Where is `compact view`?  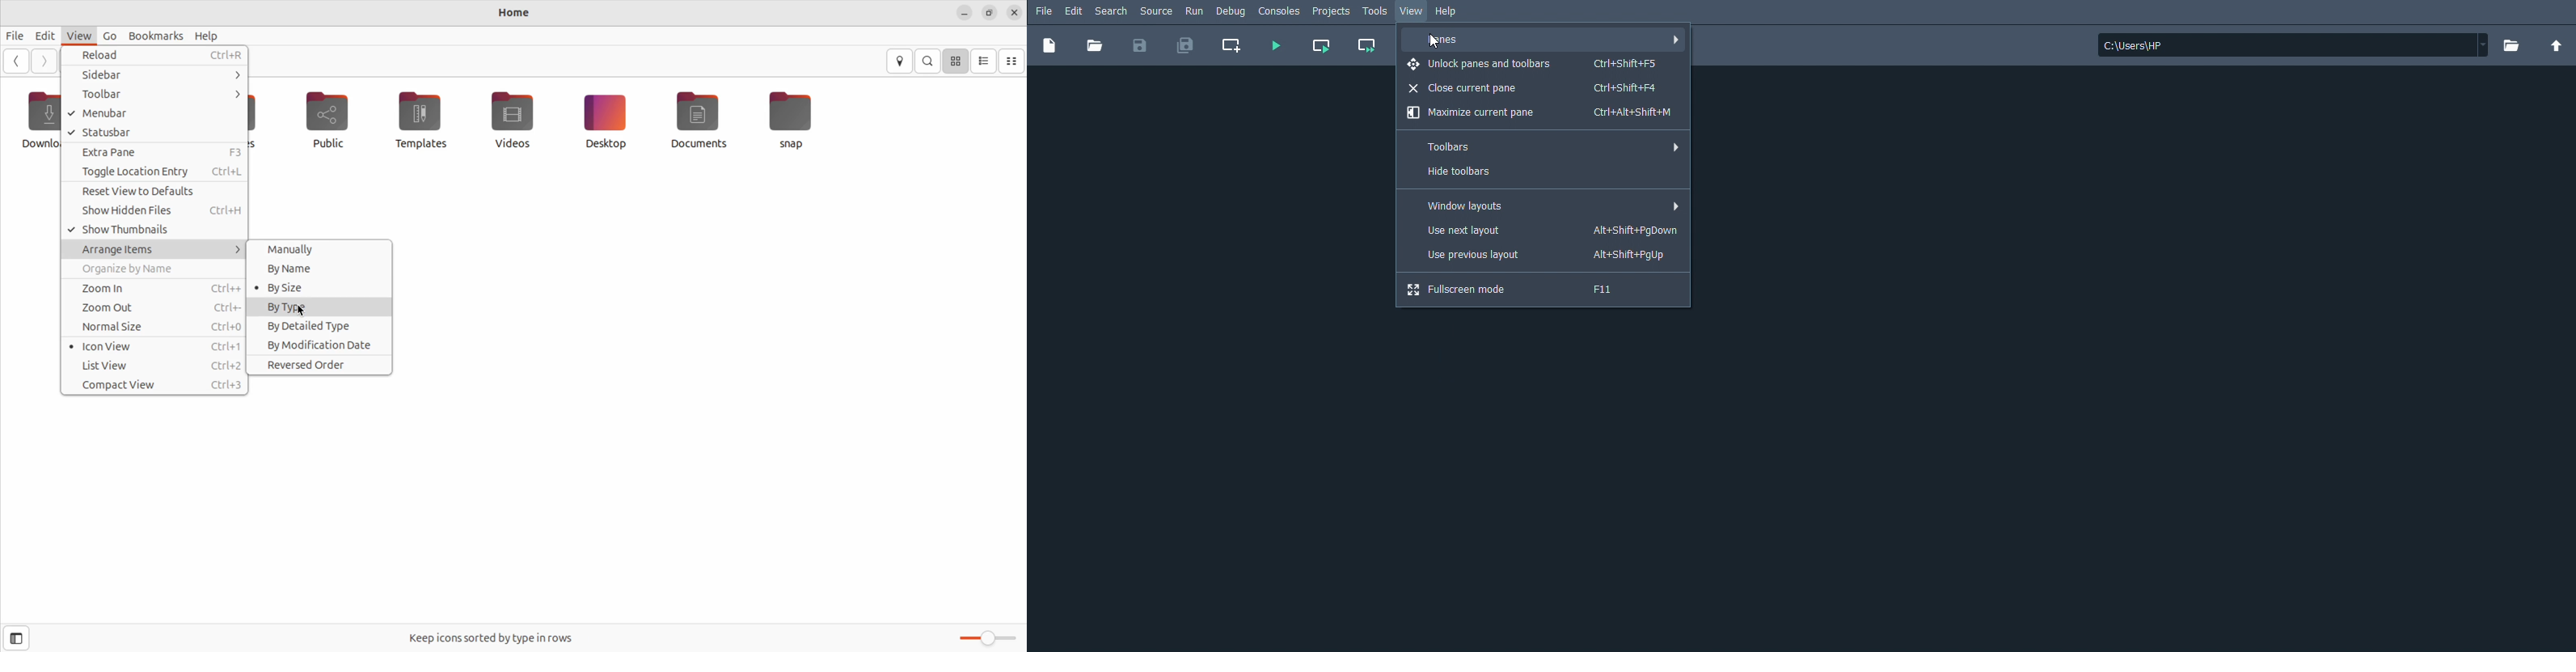 compact view is located at coordinates (155, 386).